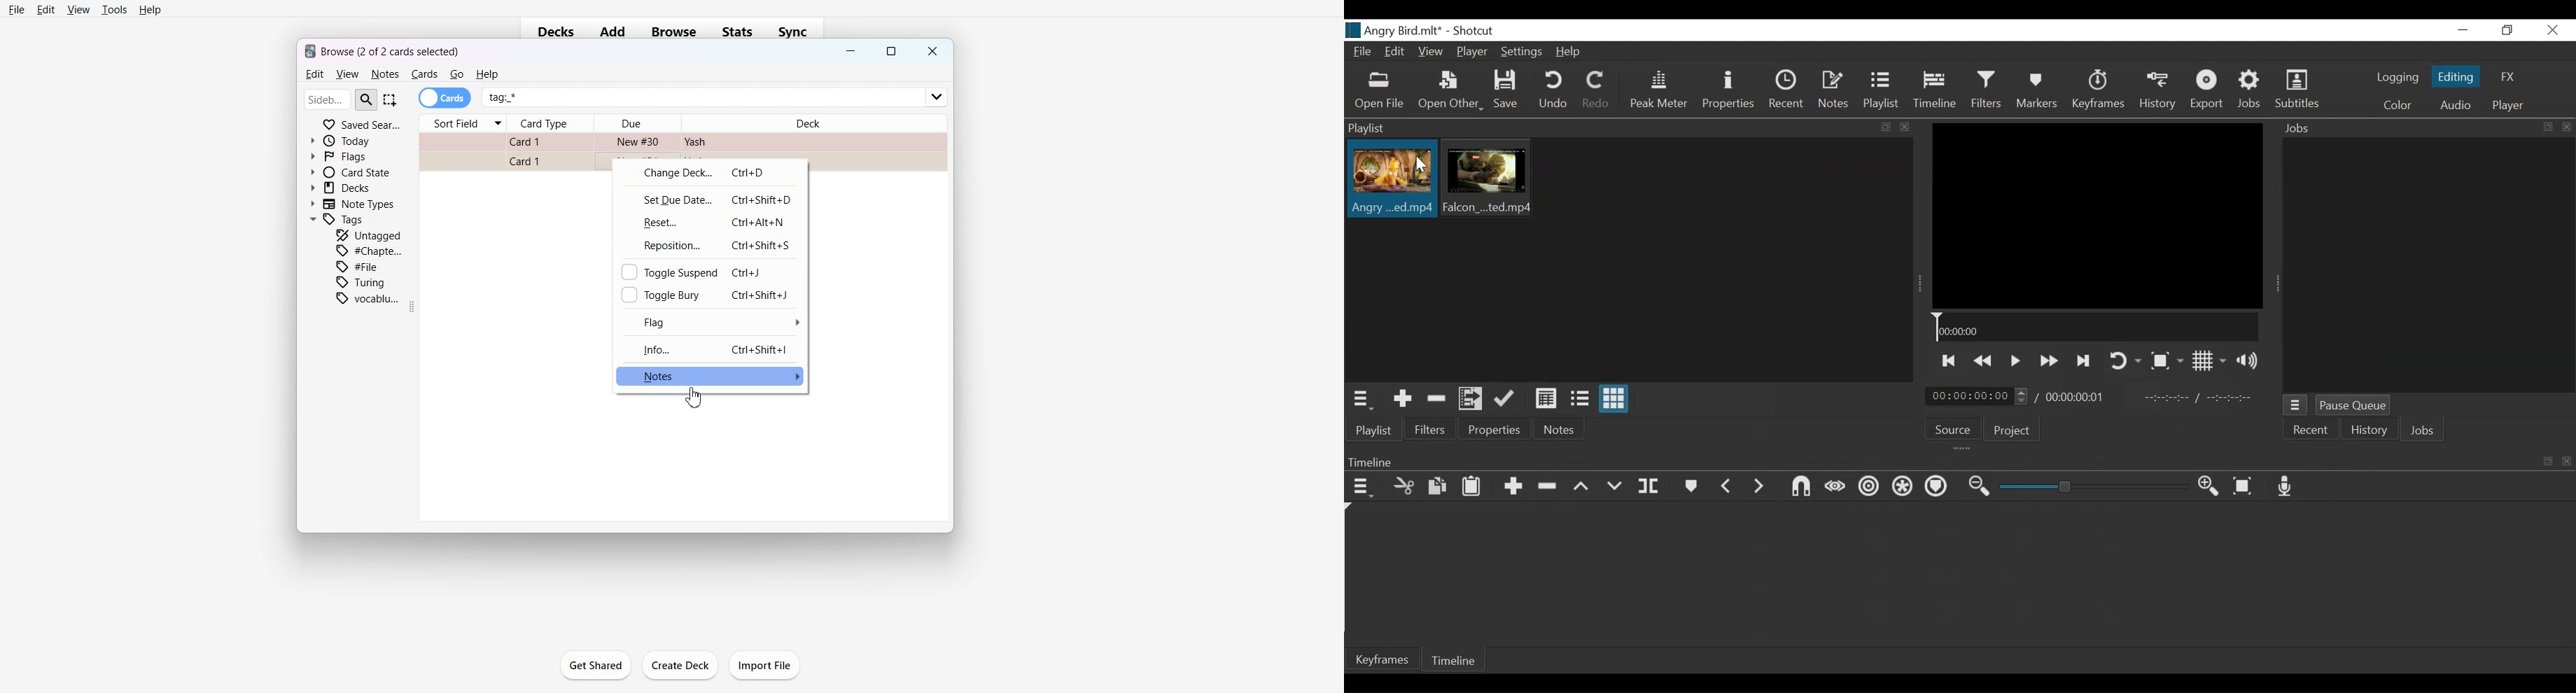 The width and height of the screenshot is (2576, 700). I want to click on Flag, so click(710, 321).